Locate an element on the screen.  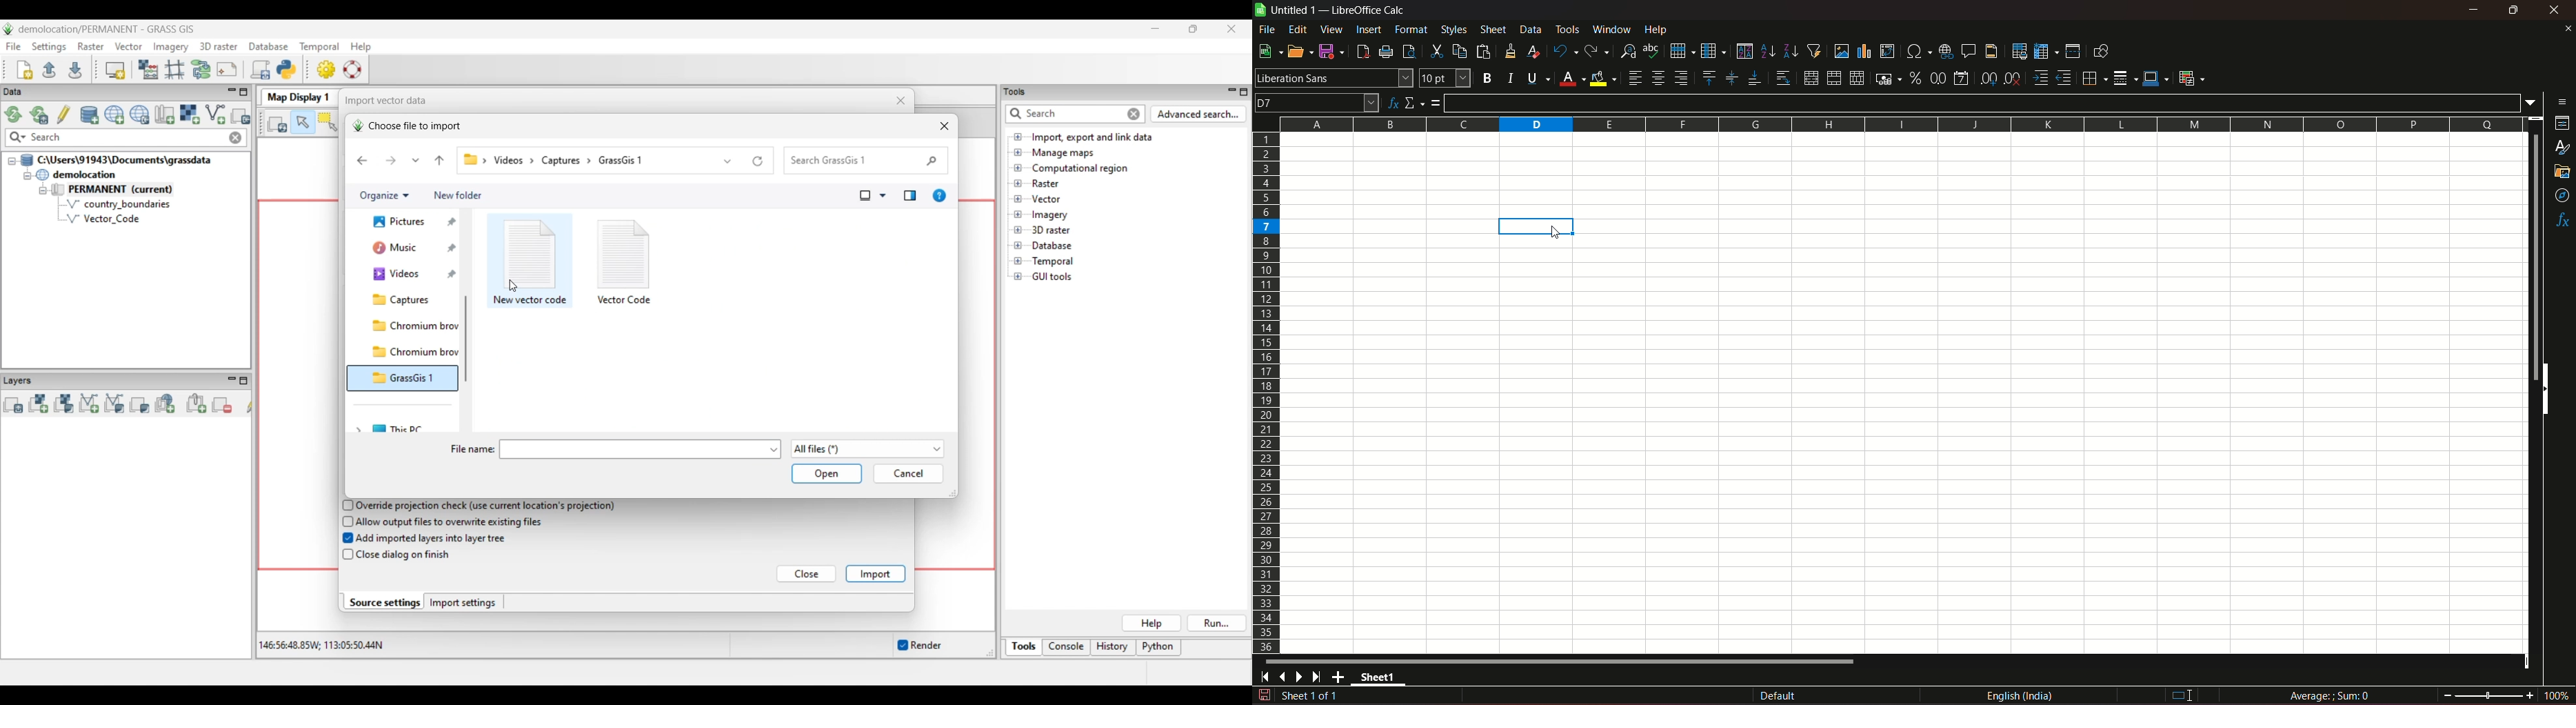
insert is located at coordinates (1367, 28).